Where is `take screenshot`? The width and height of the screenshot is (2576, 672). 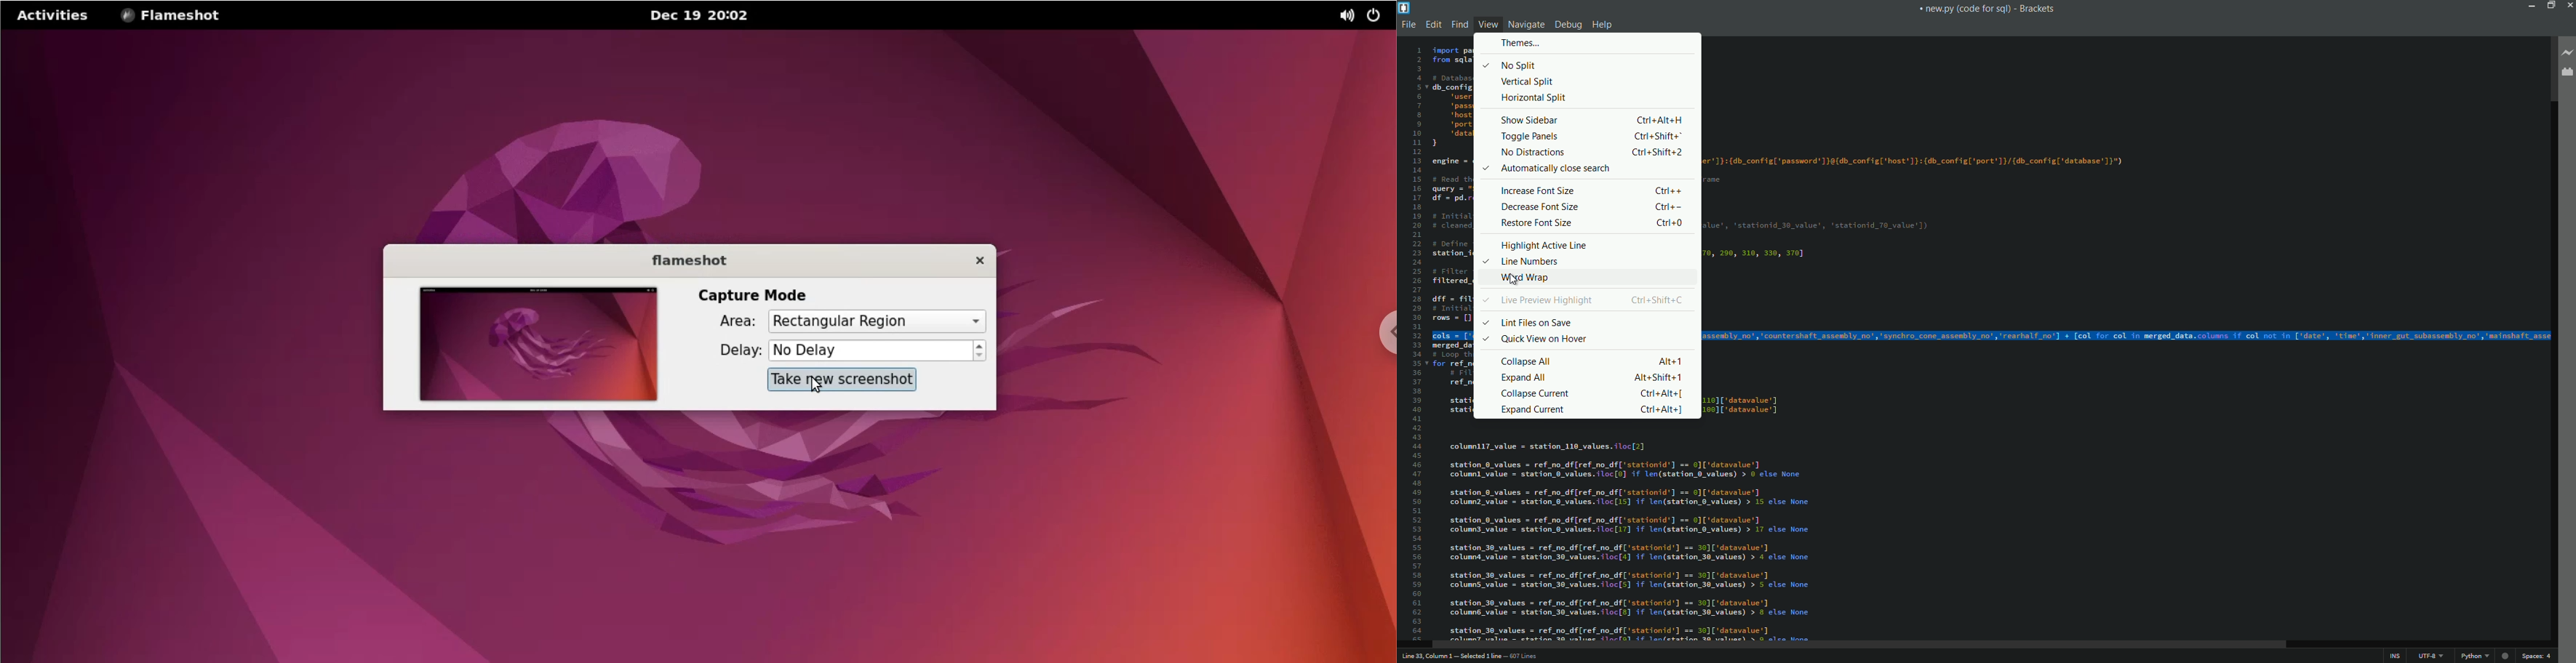 take screenshot is located at coordinates (843, 379).